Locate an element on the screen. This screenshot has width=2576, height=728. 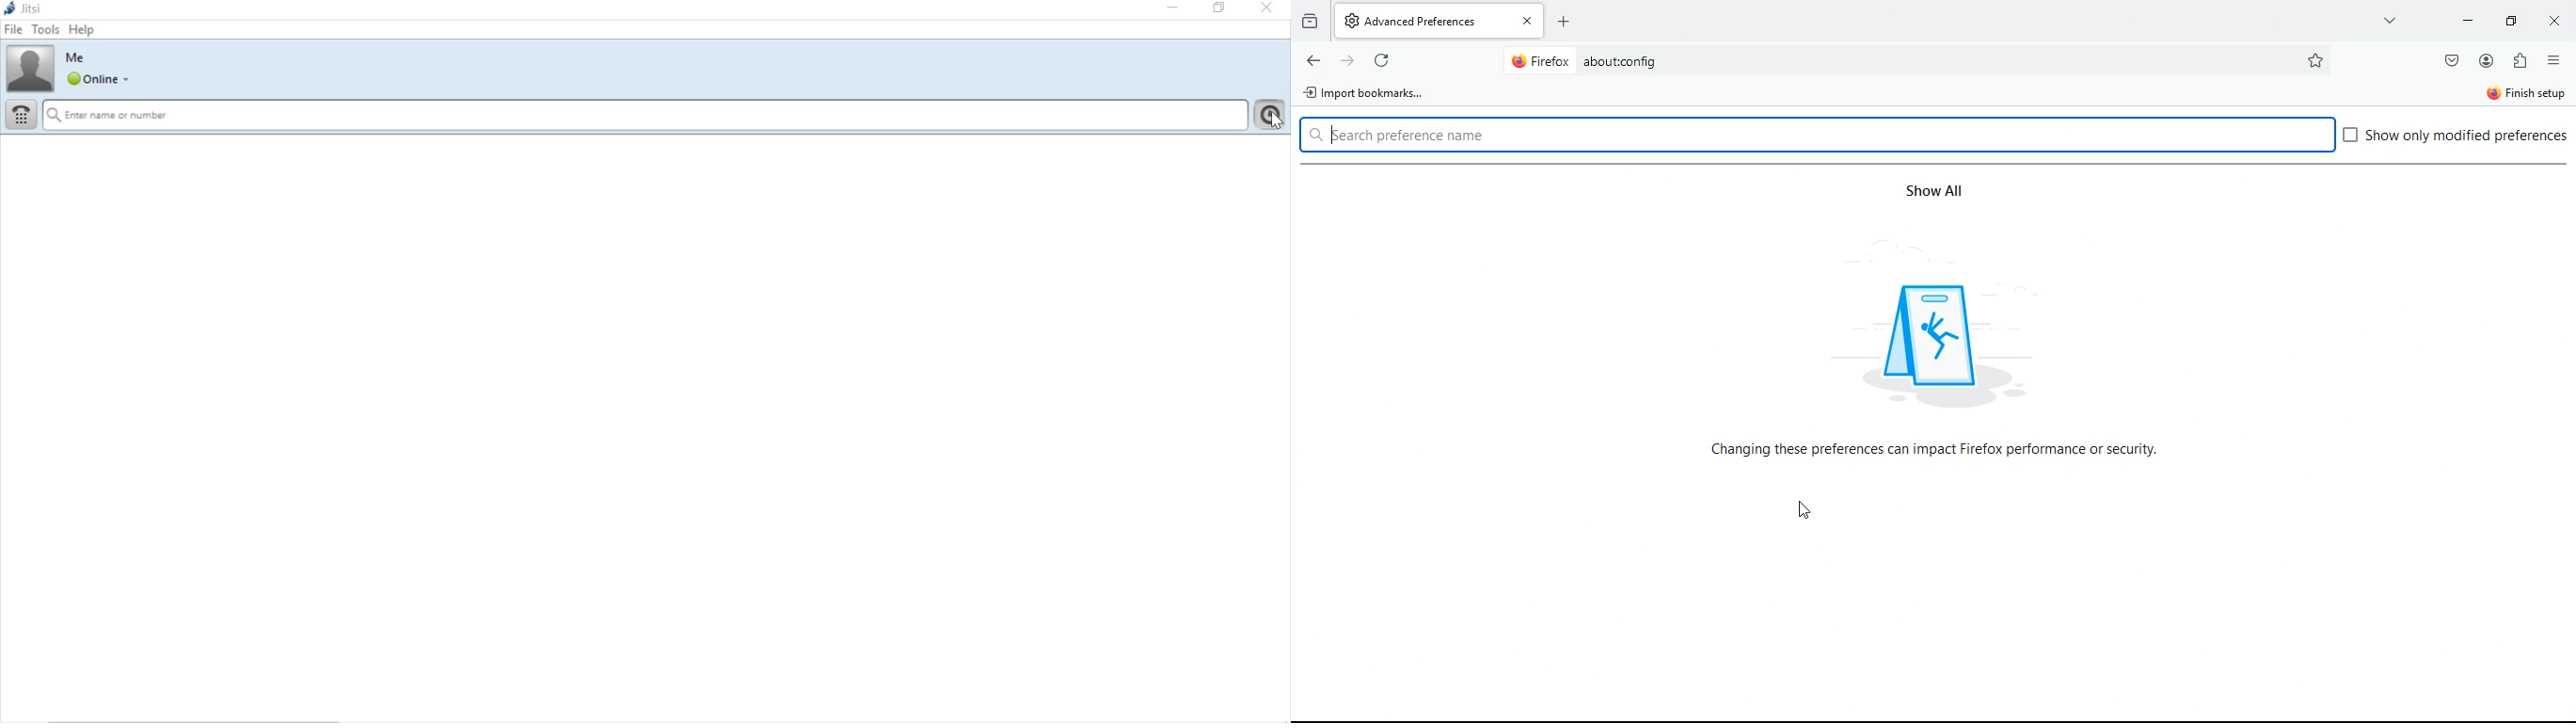
save pocket is located at coordinates (2451, 62).